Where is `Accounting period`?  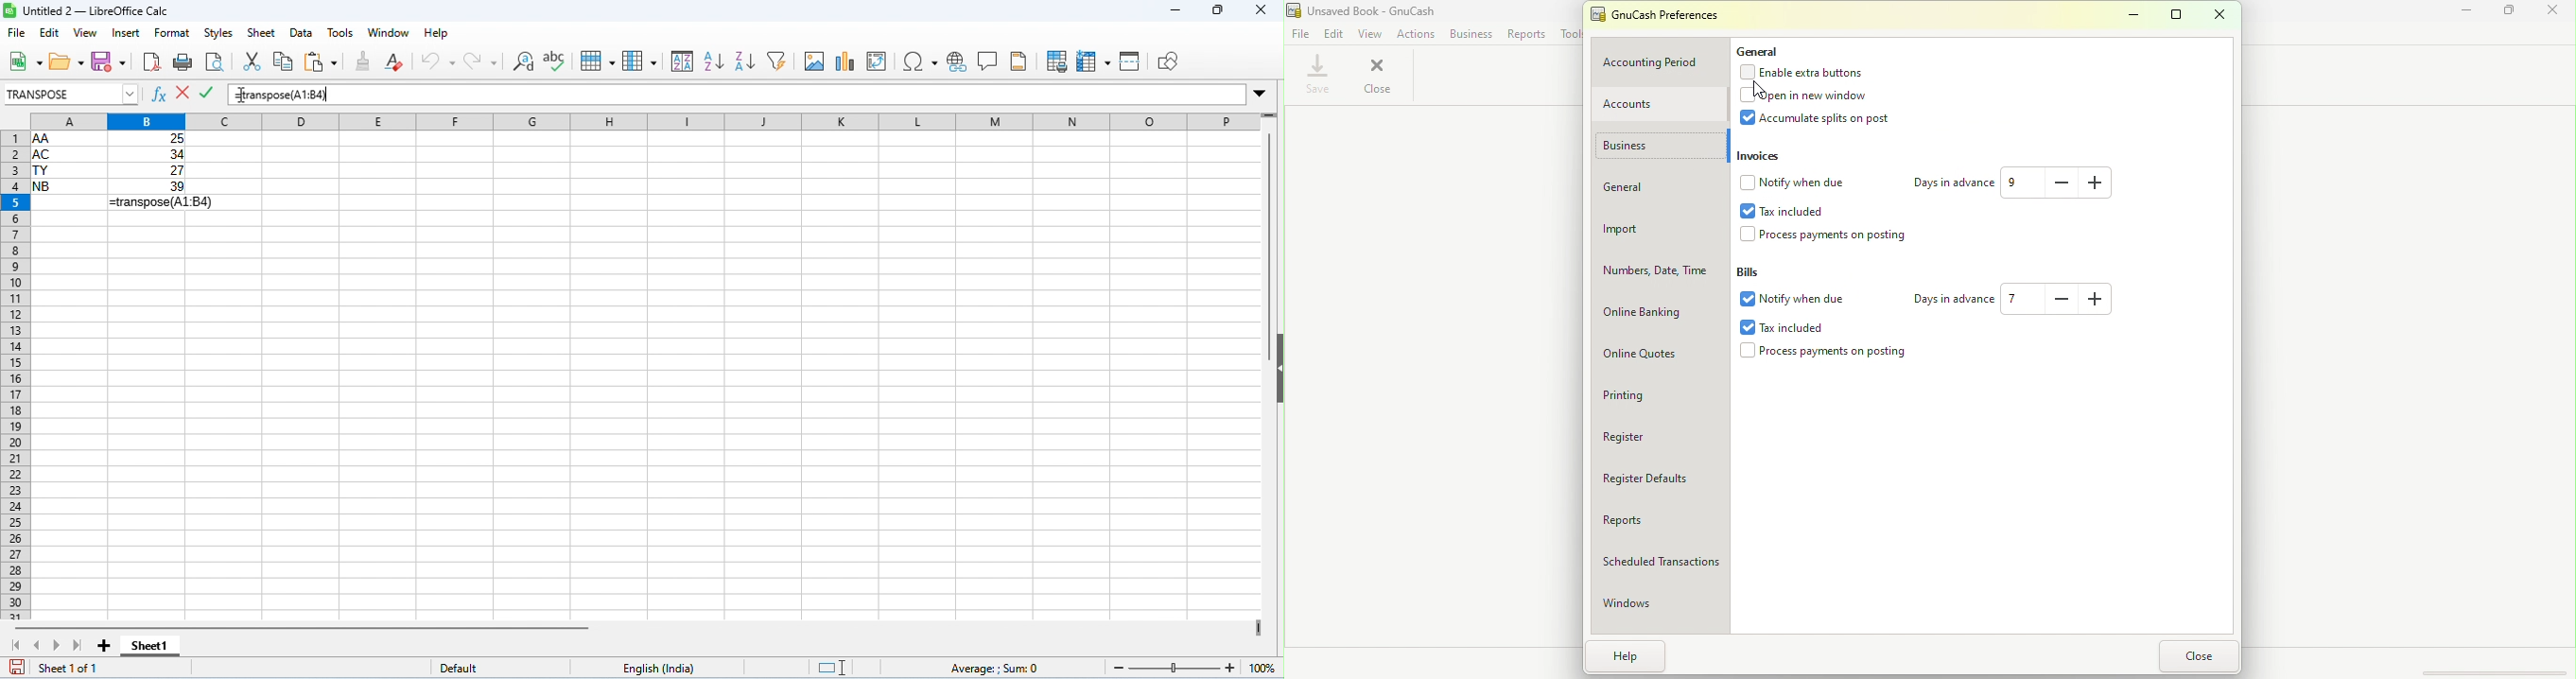 Accounting period is located at coordinates (1655, 65).